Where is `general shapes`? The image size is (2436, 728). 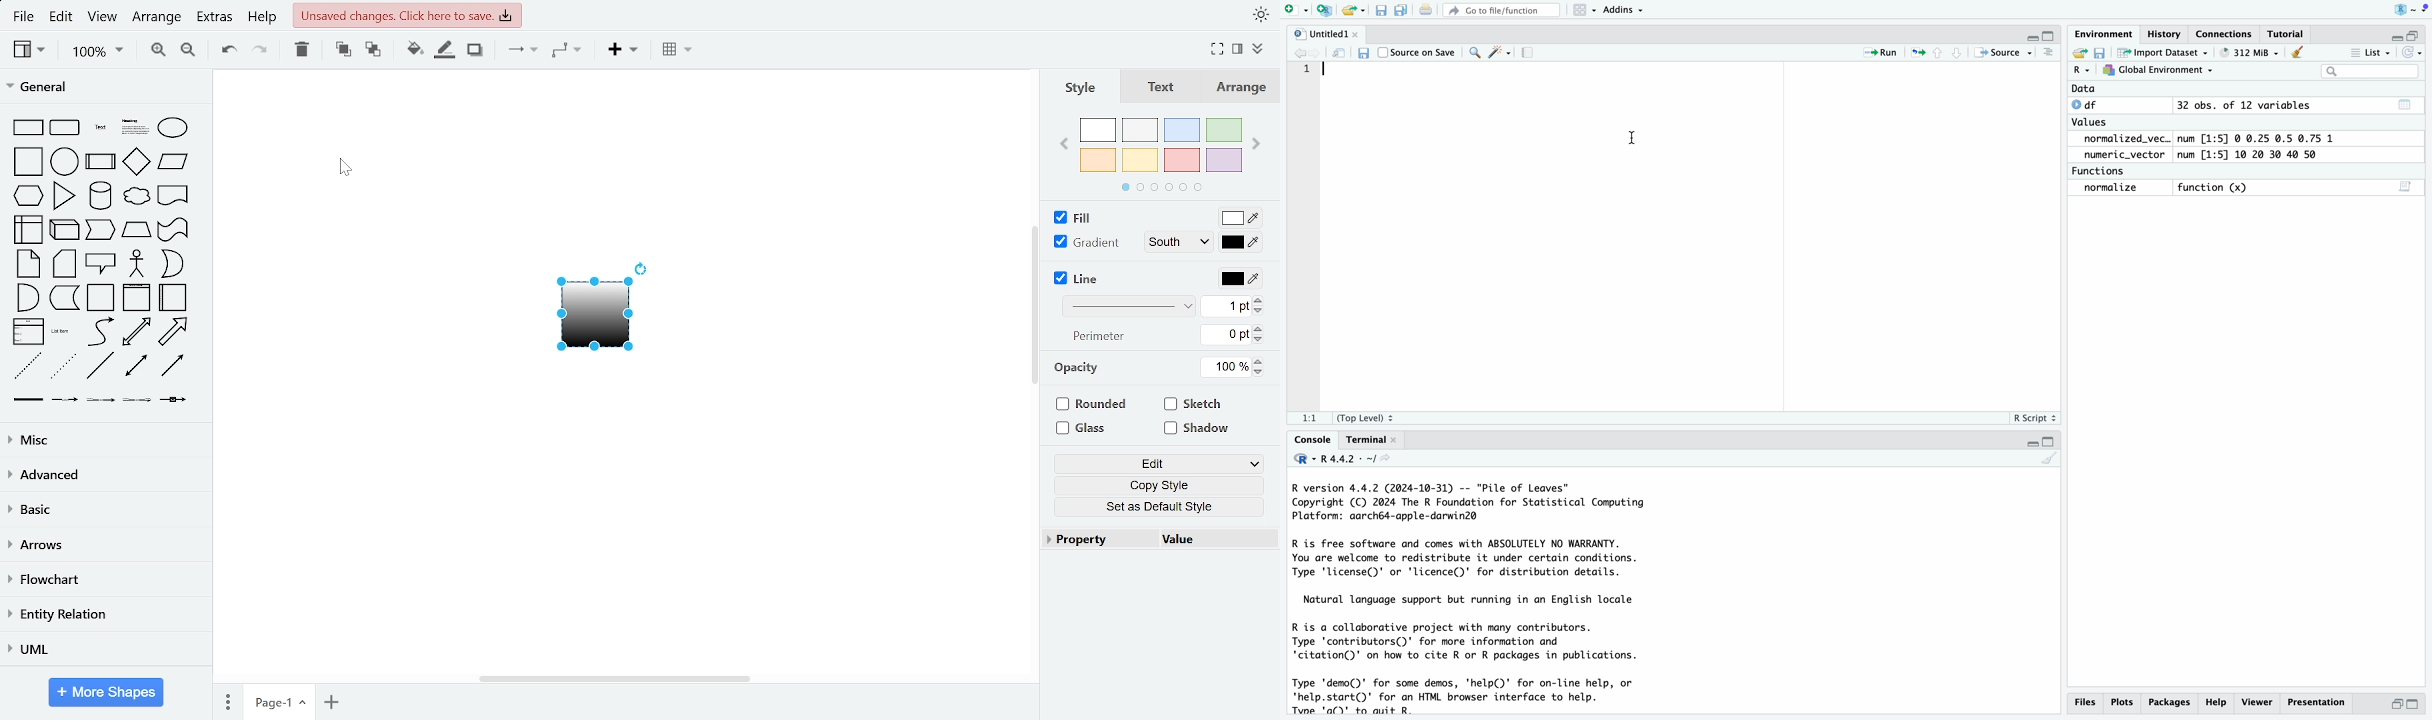
general shapes is located at coordinates (62, 230).